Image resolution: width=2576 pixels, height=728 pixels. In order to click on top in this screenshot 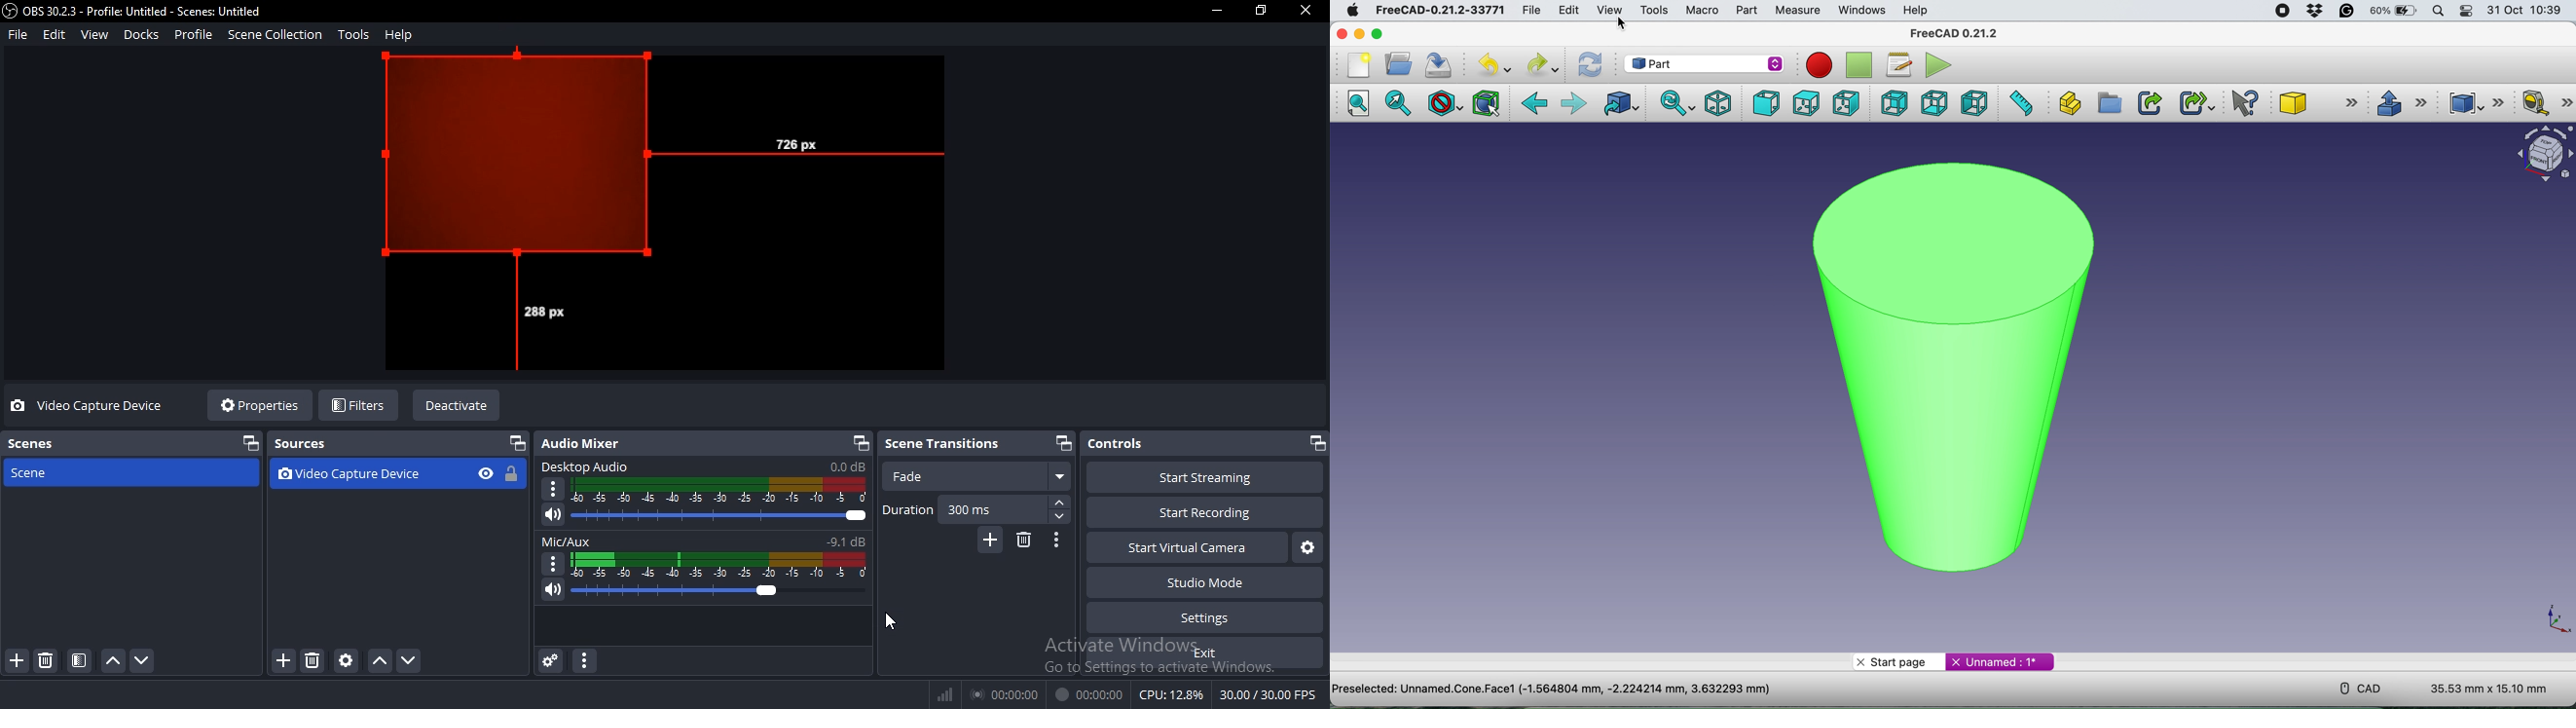, I will do `click(1805, 103)`.